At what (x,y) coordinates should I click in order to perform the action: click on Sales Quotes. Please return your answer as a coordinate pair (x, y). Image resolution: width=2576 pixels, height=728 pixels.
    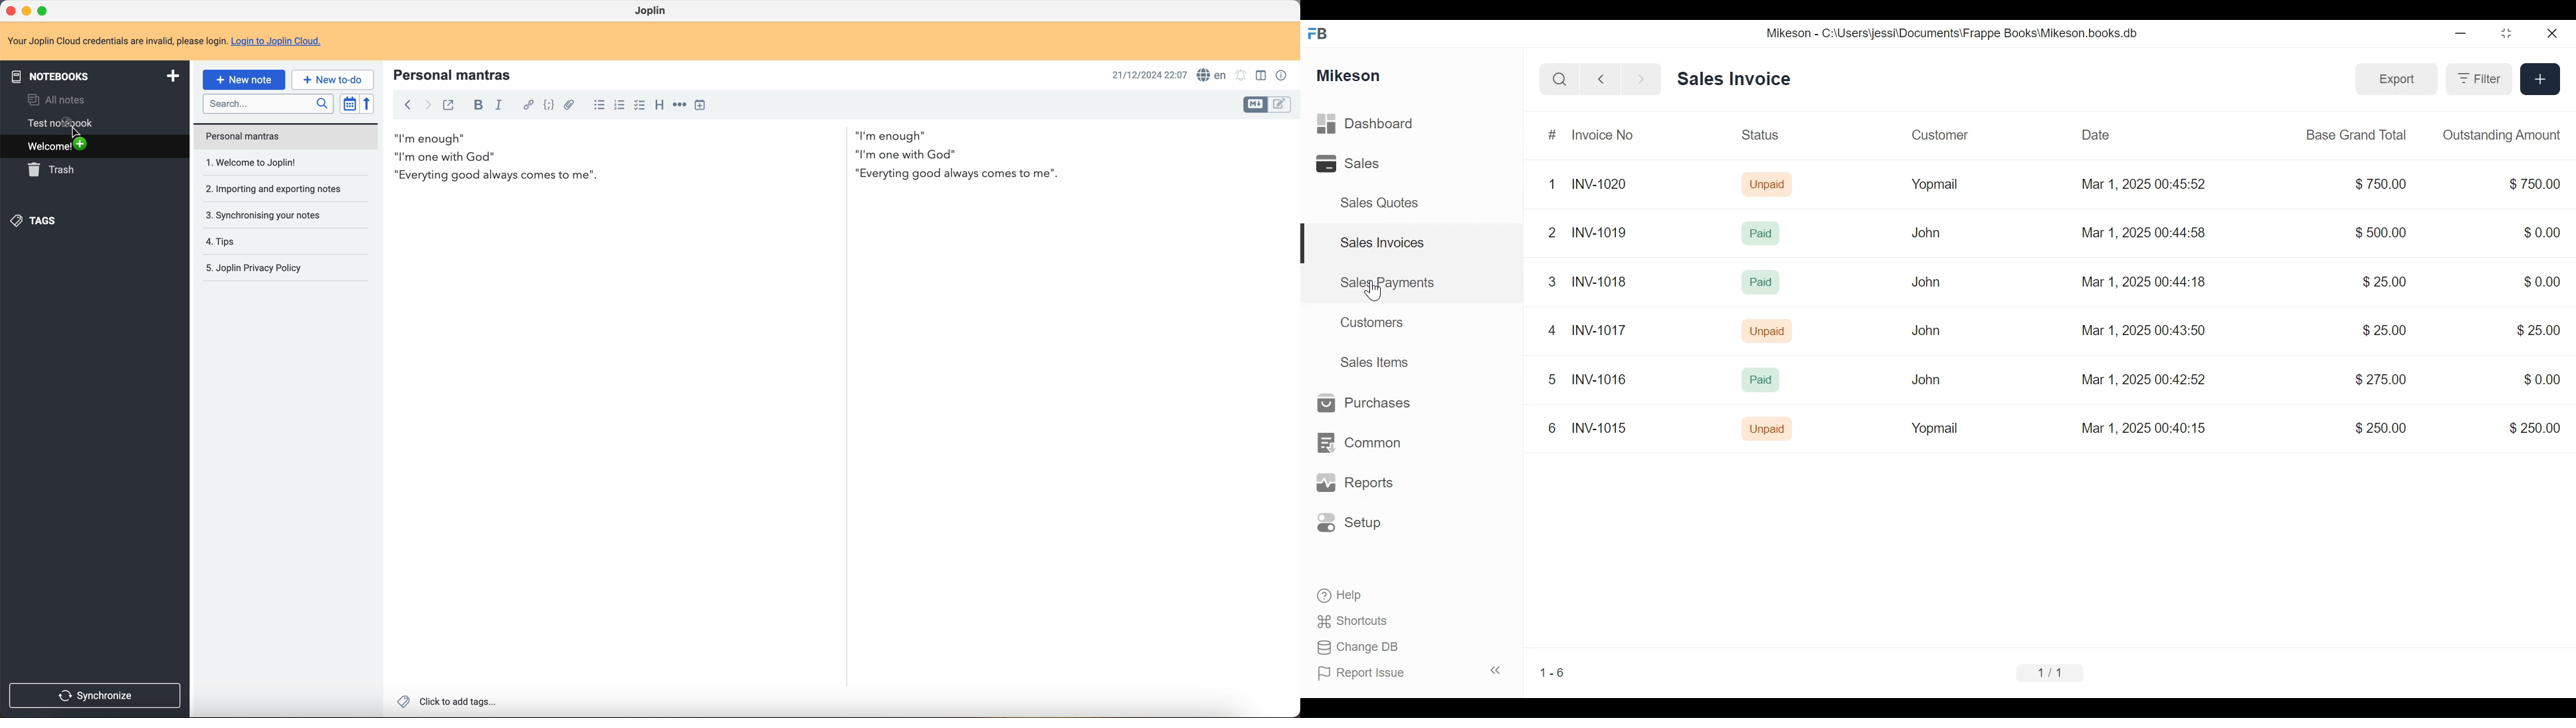
    Looking at the image, I should click on (1373, 203).